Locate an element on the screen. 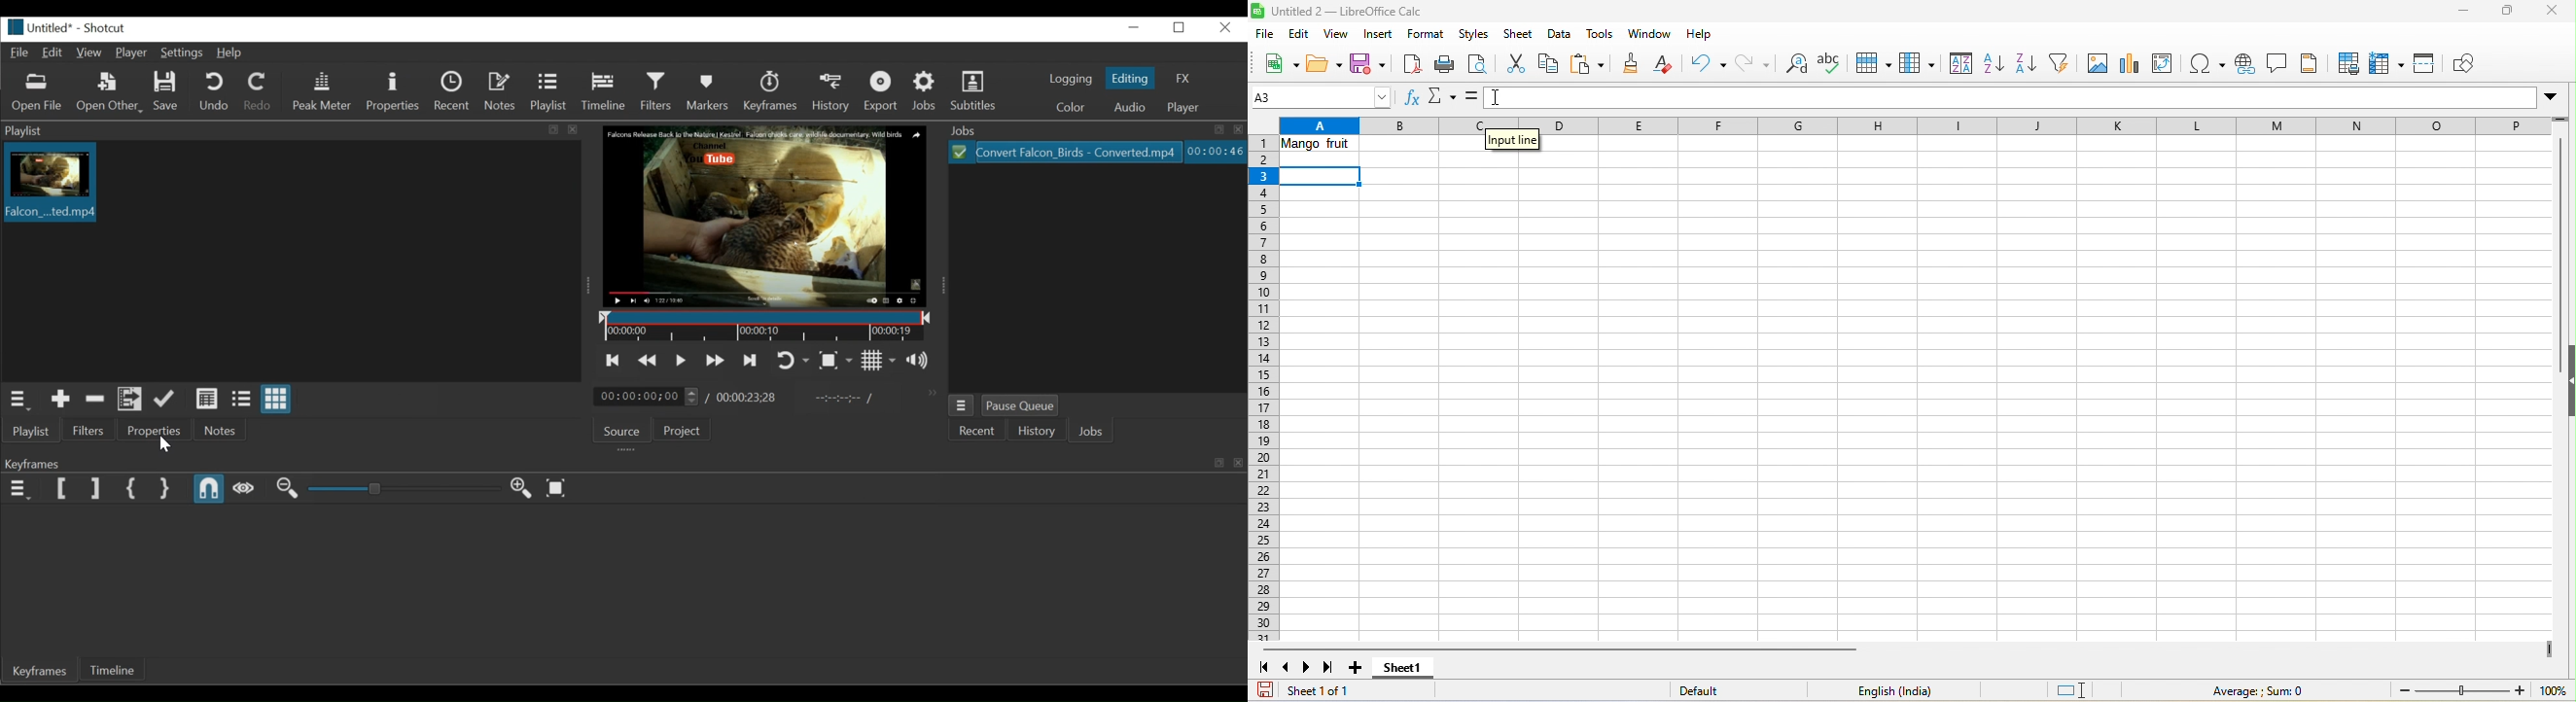 The image size is (2576, 728). Jobs is located at coordinates (926, 93).